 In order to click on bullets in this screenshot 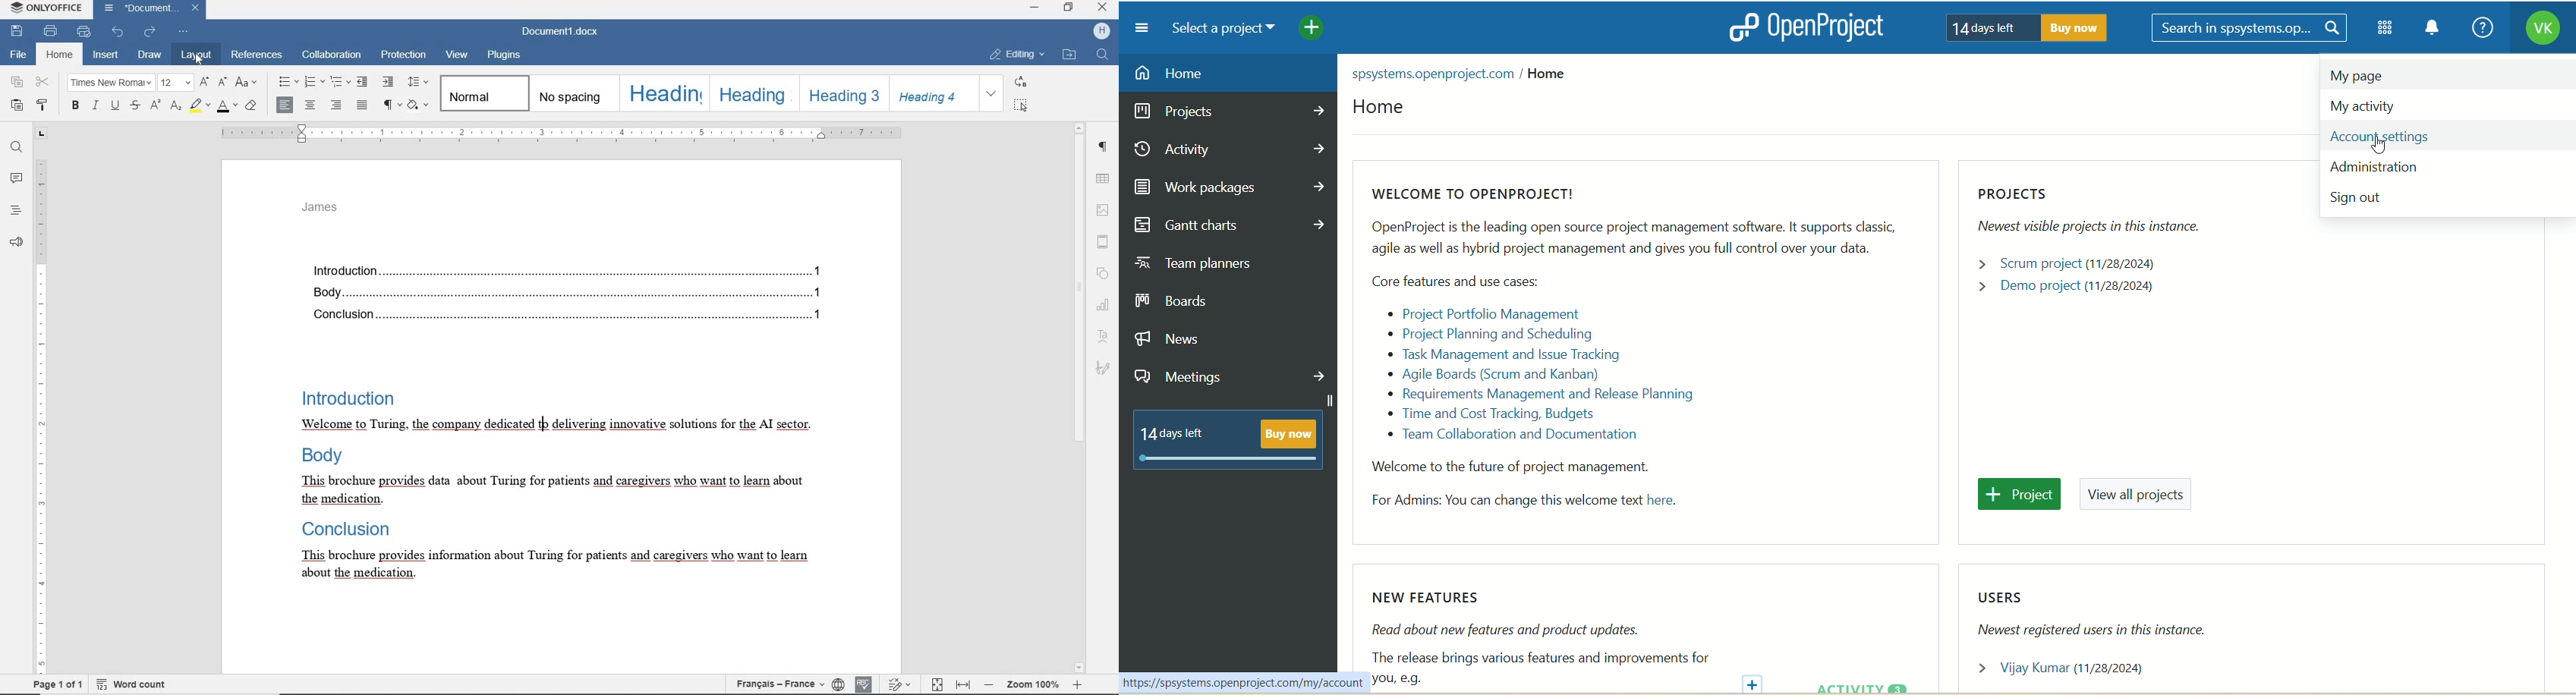, I will do `click(288, 81)`.